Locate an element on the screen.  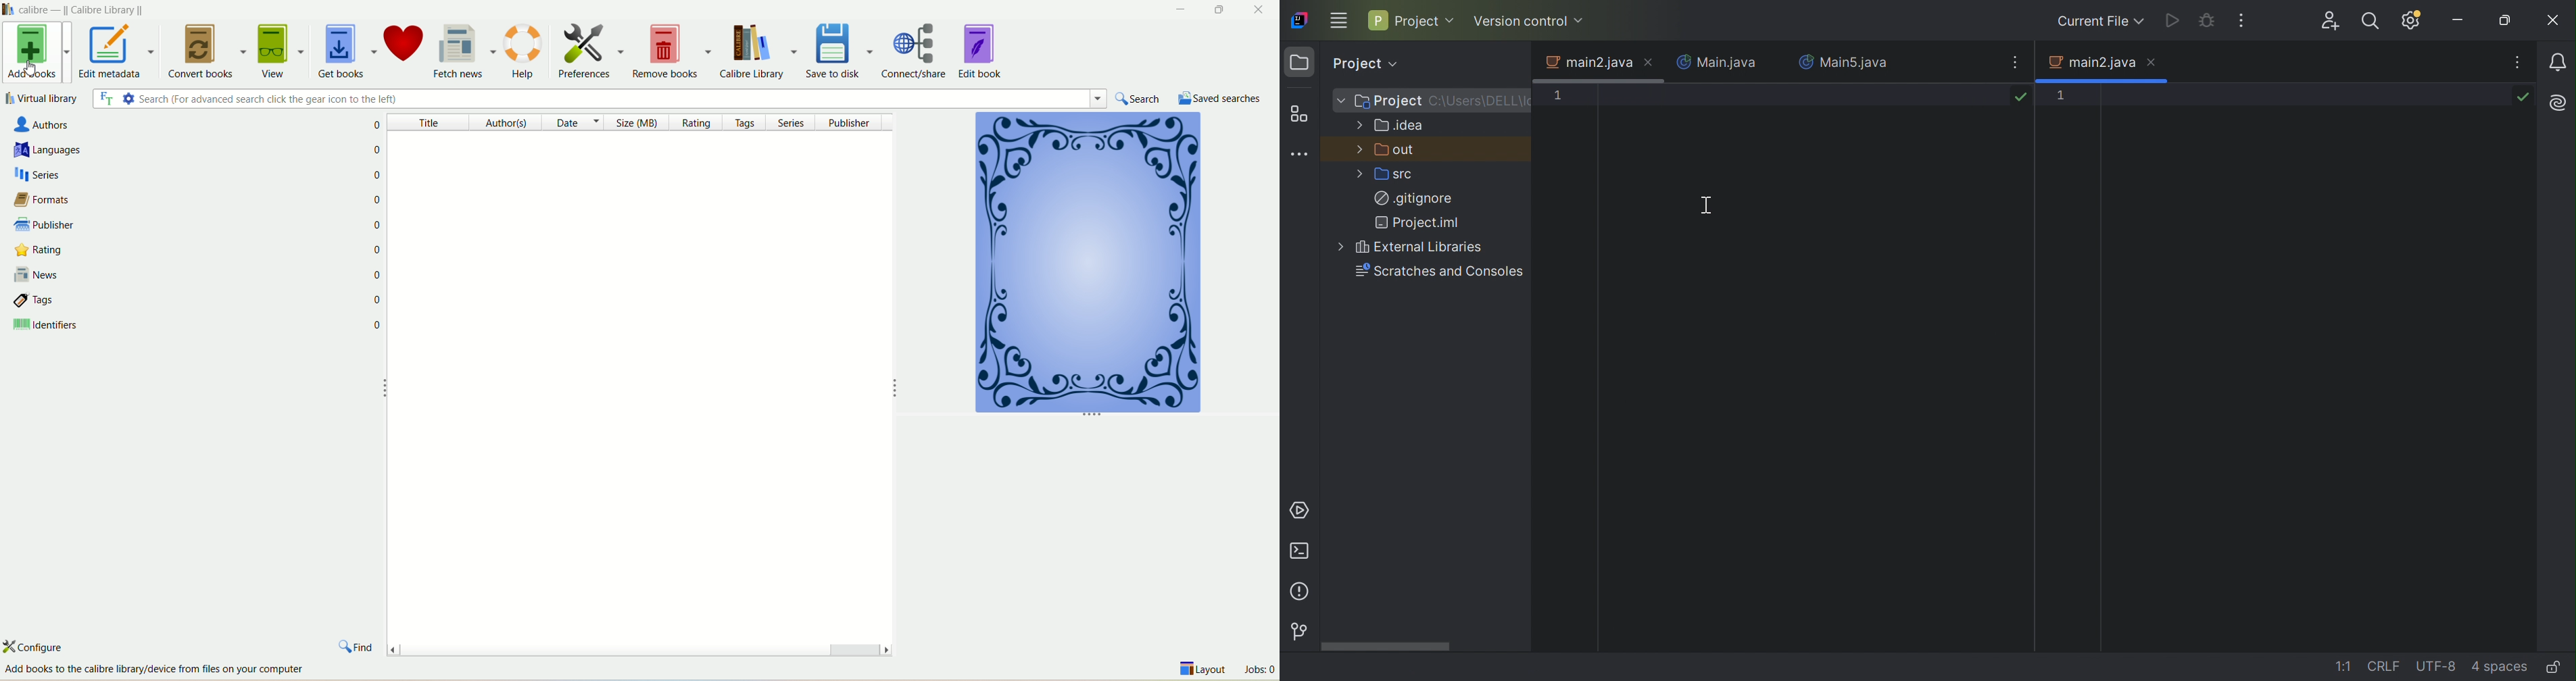
minimize is located at coordinates (1178, 9).